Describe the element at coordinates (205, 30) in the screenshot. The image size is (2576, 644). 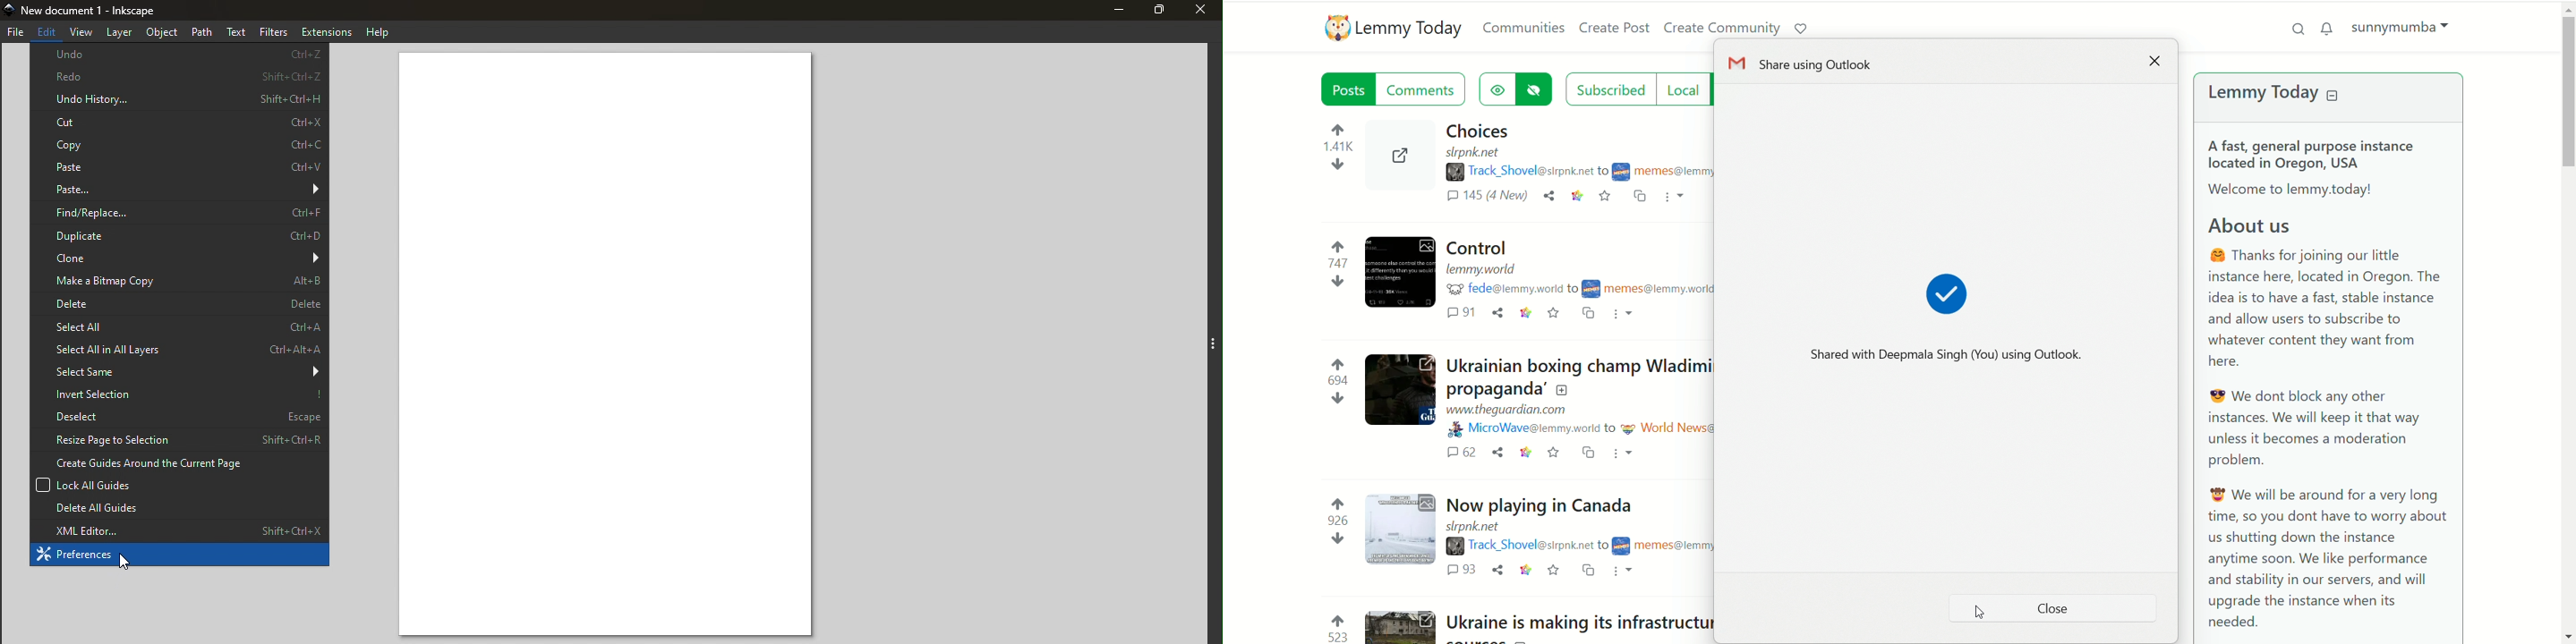
I see `Path` at that location.